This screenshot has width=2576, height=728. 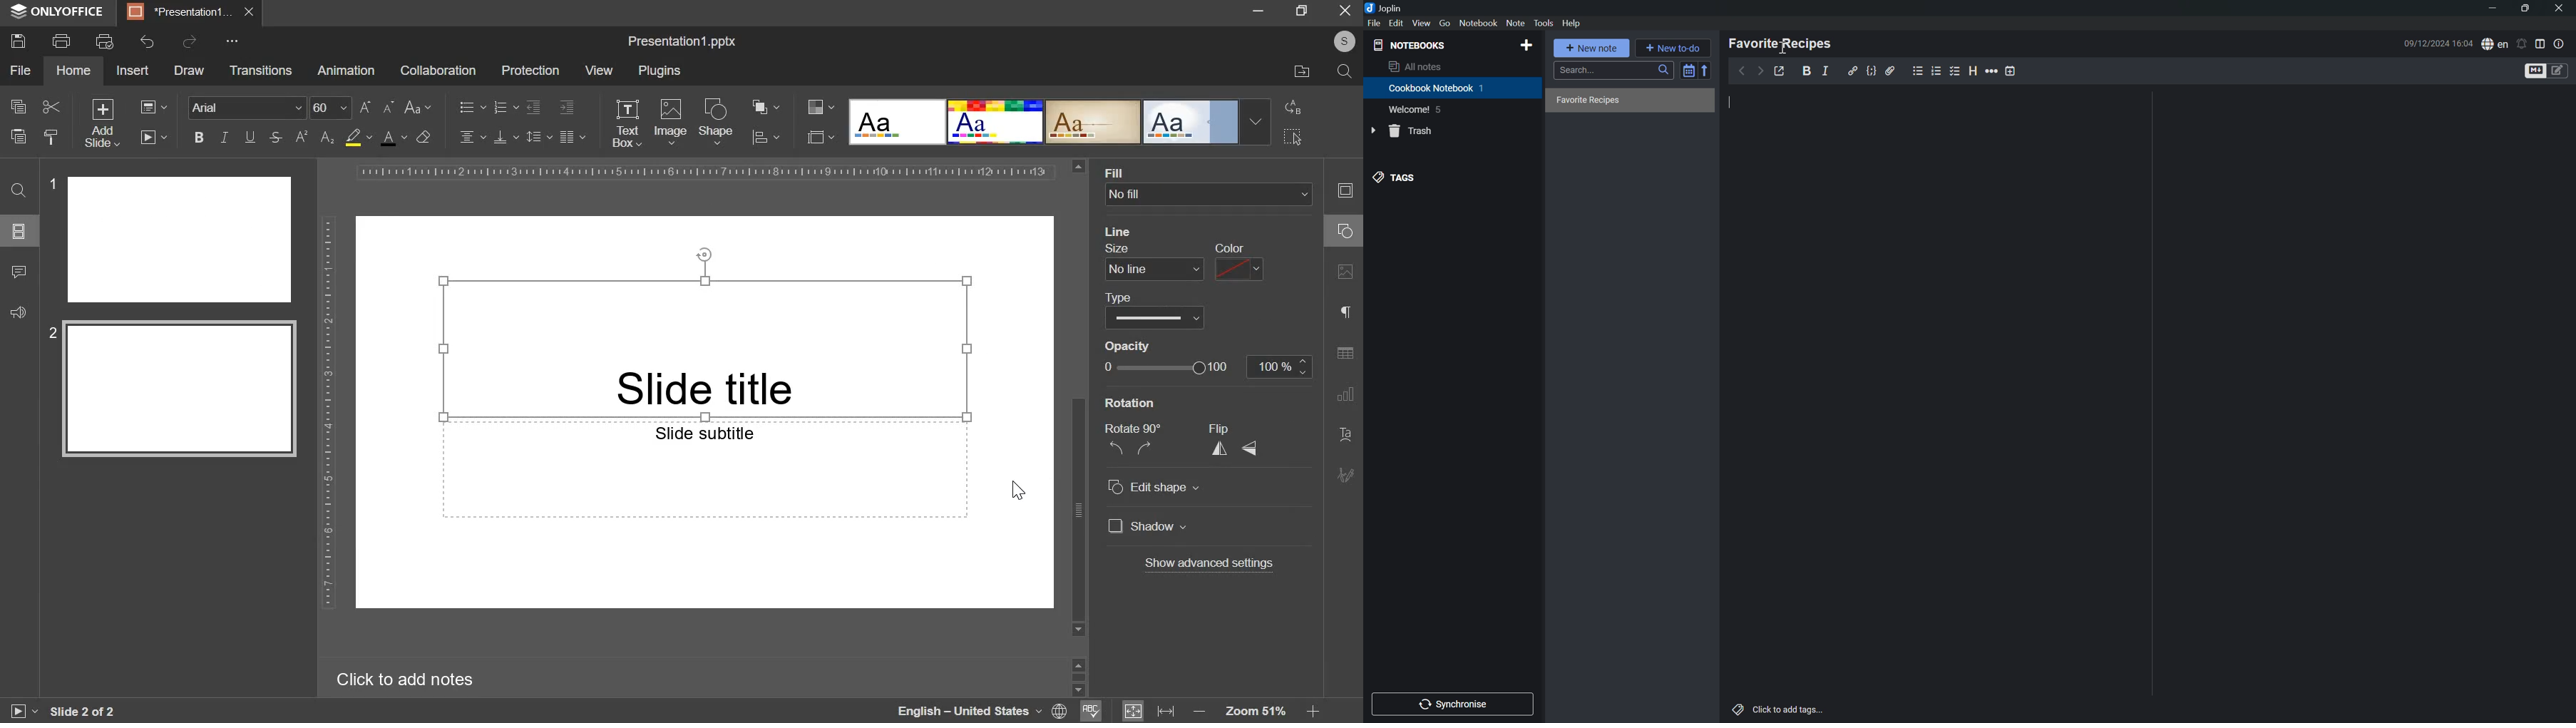 What do you see at coordinates (153, 136) in the screenshot?
I see `slideshow` at bounding box center [153, 136].